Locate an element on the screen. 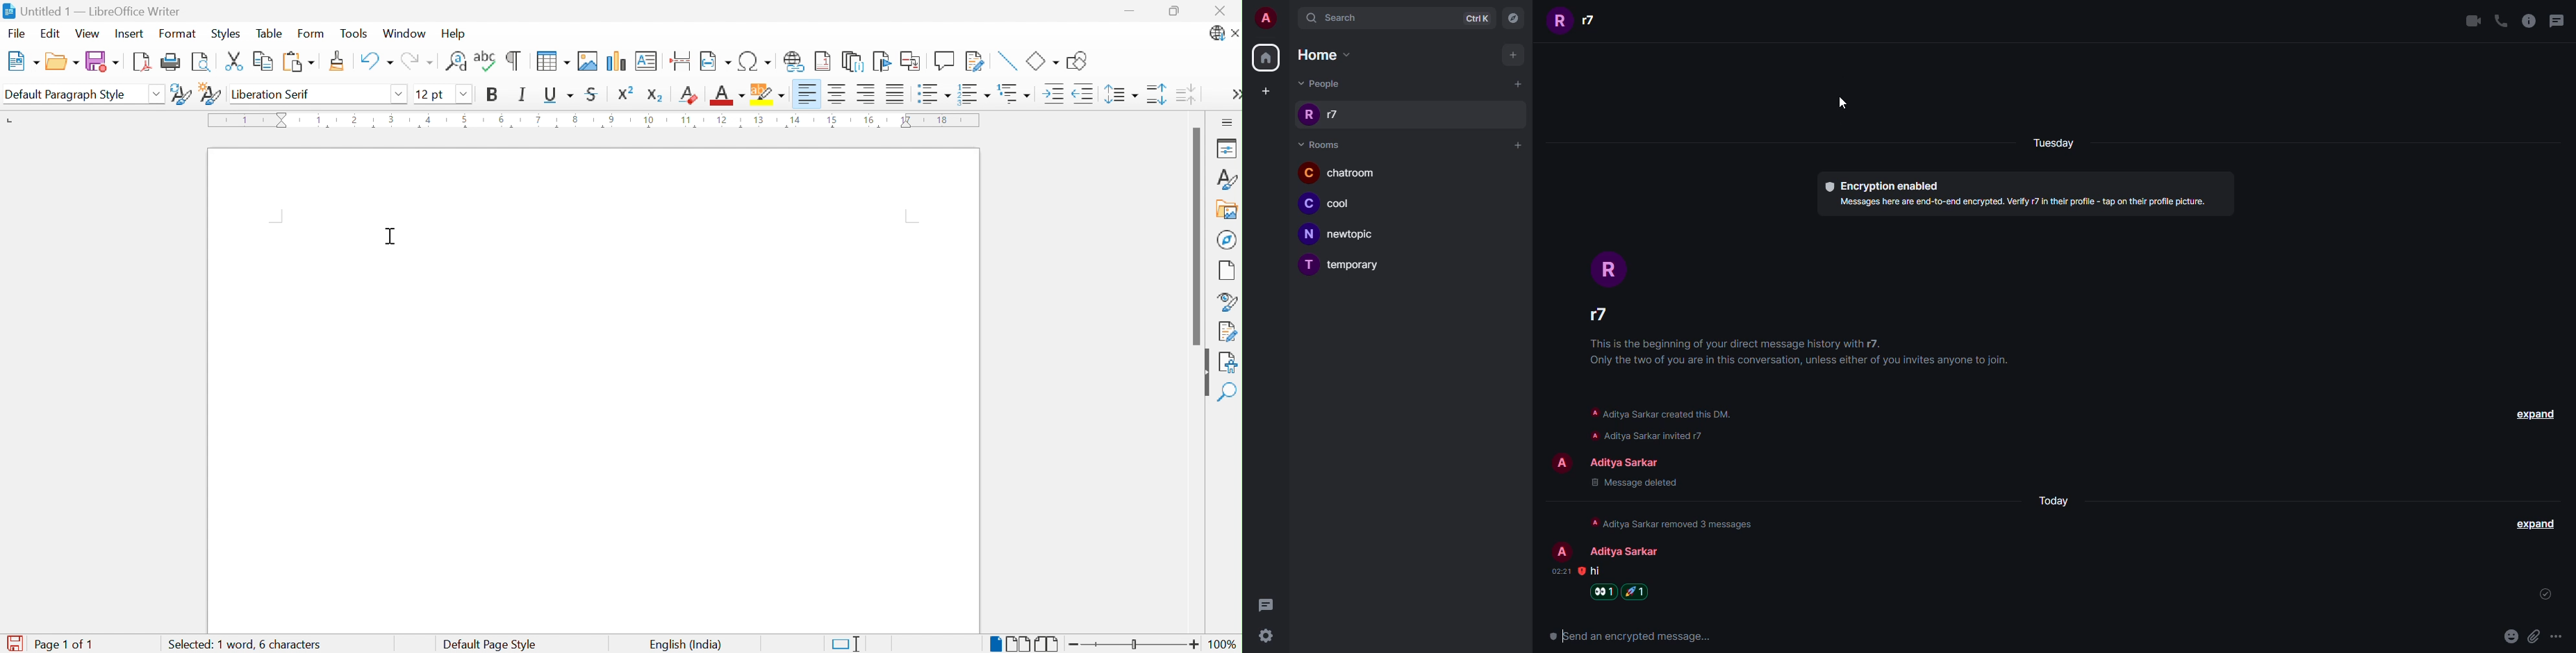  profile is located at coordinates (1561, 549).